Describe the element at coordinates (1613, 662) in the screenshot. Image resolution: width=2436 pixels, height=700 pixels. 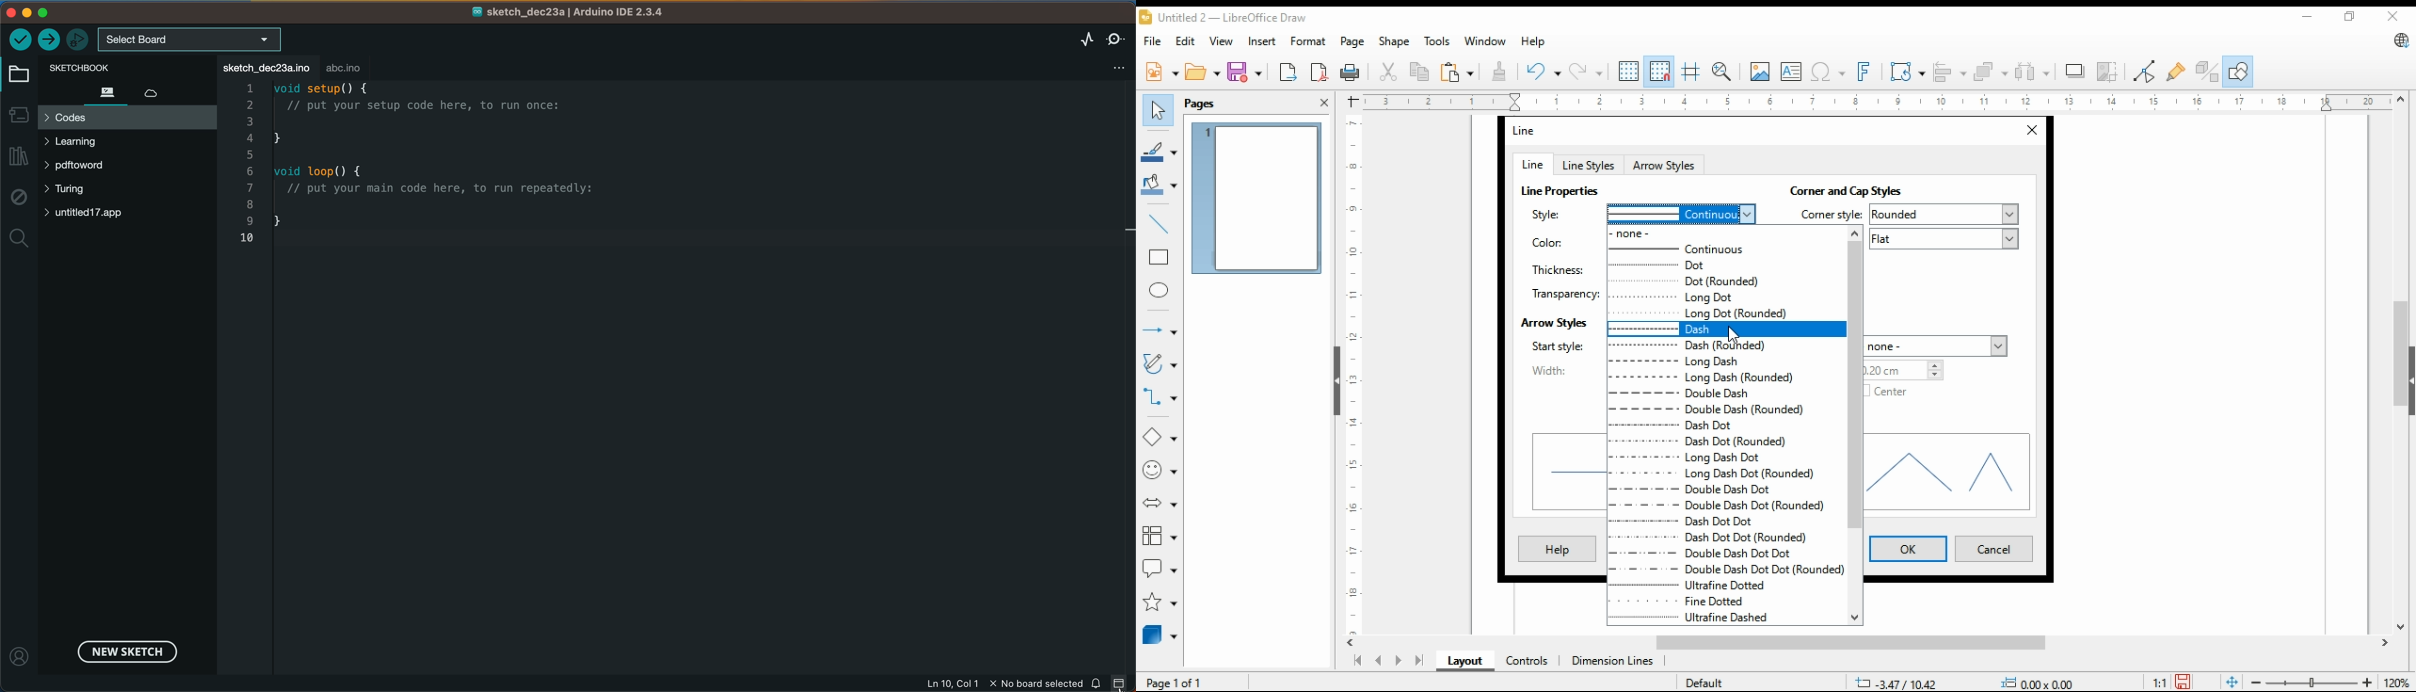
I see `dimension lines` at that location.